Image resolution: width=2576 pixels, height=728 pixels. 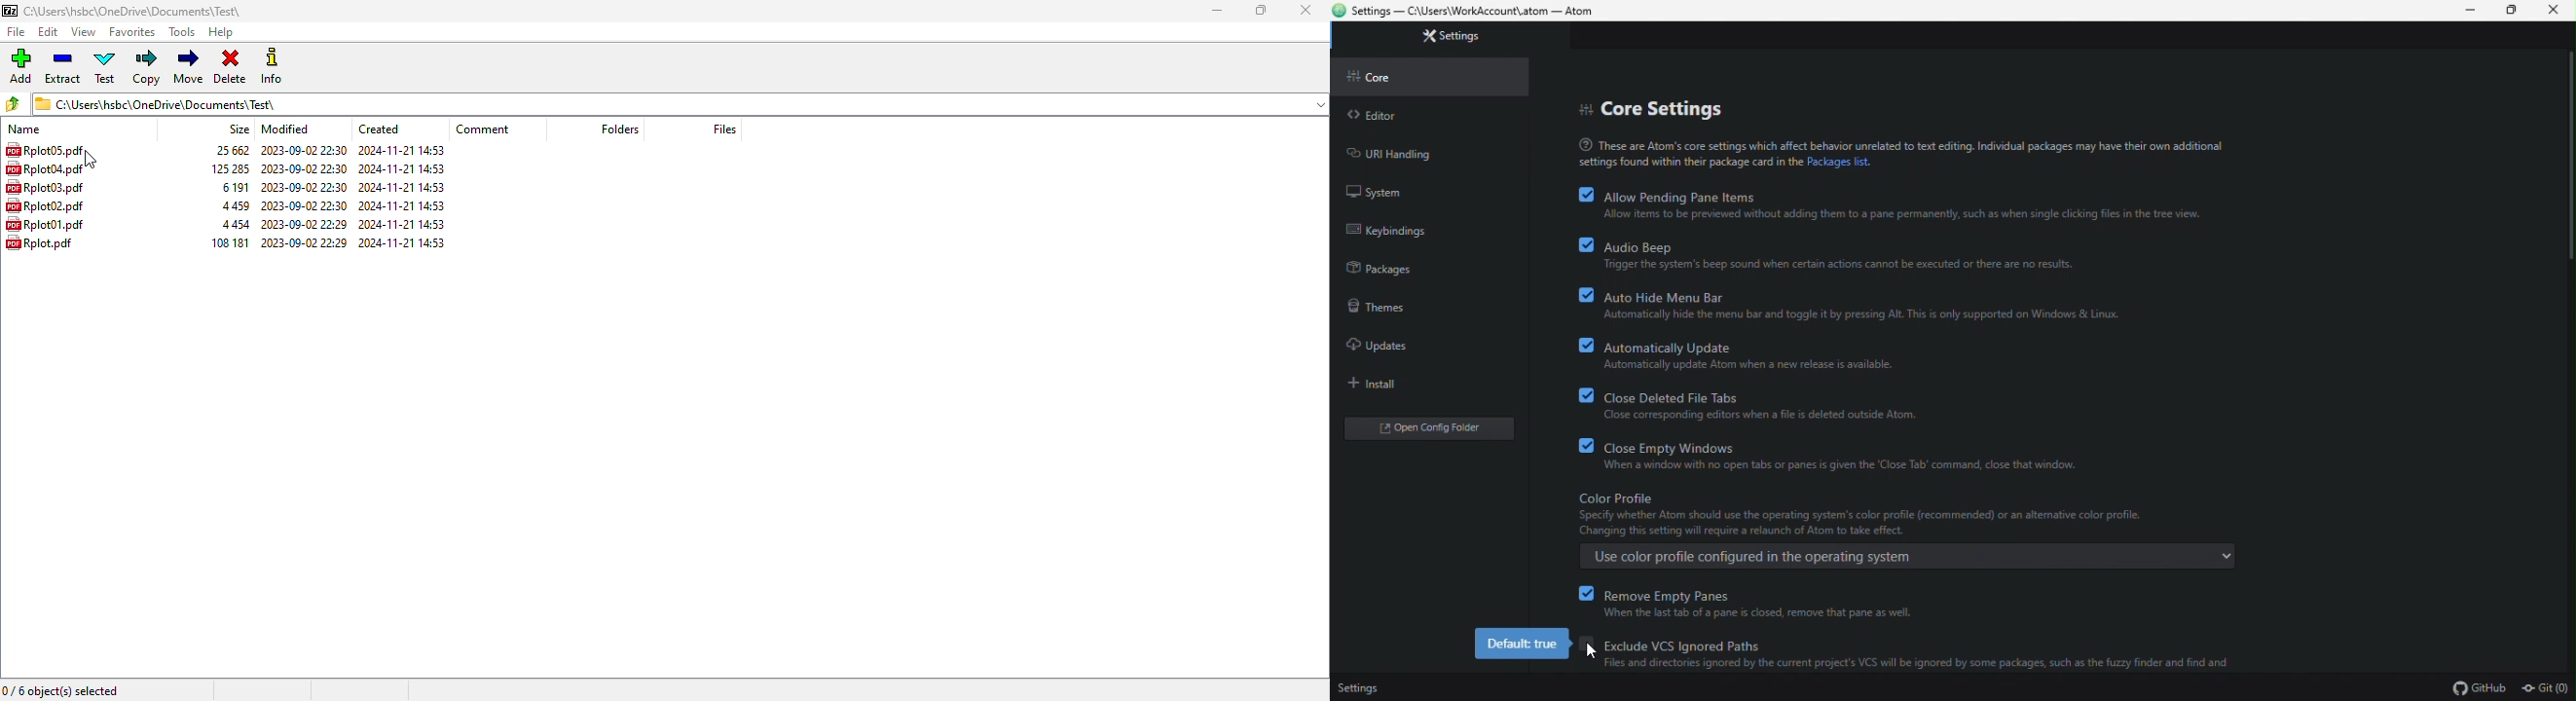 I want to click on rplot, so click(x=40, y=242).